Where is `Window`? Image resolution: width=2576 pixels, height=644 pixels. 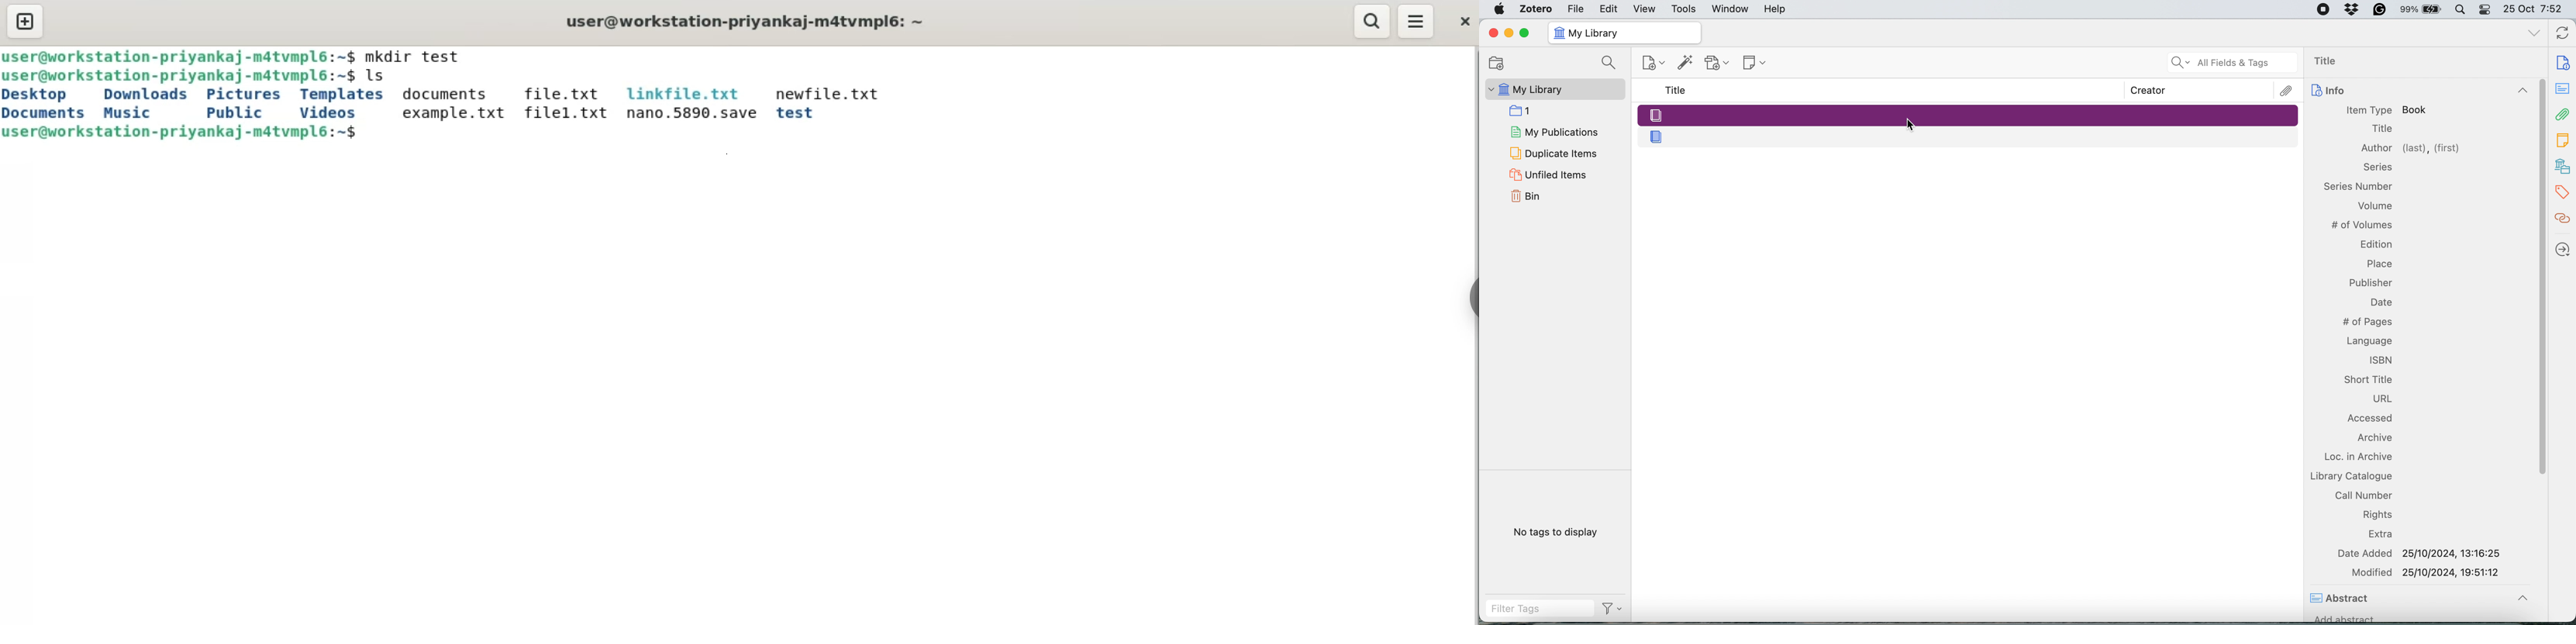
Window is located at coordinates (1731, 9).